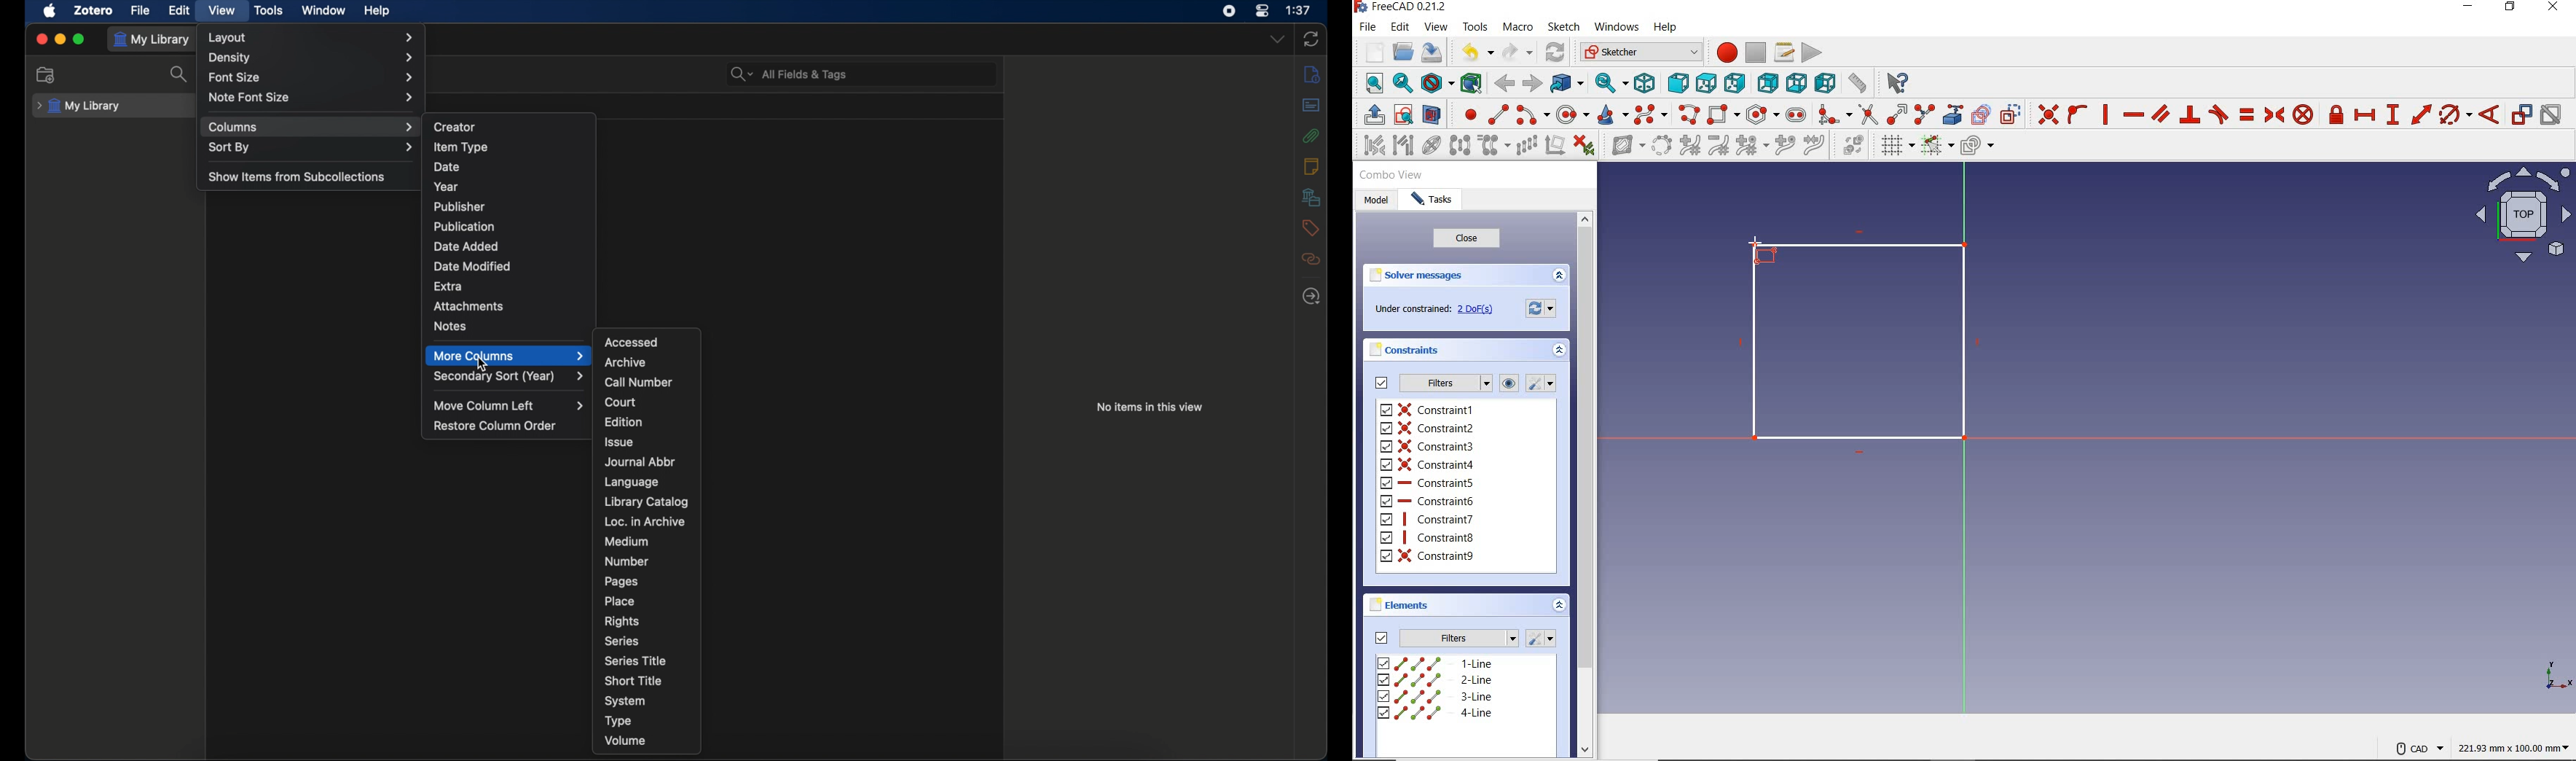  What do you see at coordinates (1762, 114) in the screenshot?
I see `create regular polygon` at bounding box center [1762, 114].